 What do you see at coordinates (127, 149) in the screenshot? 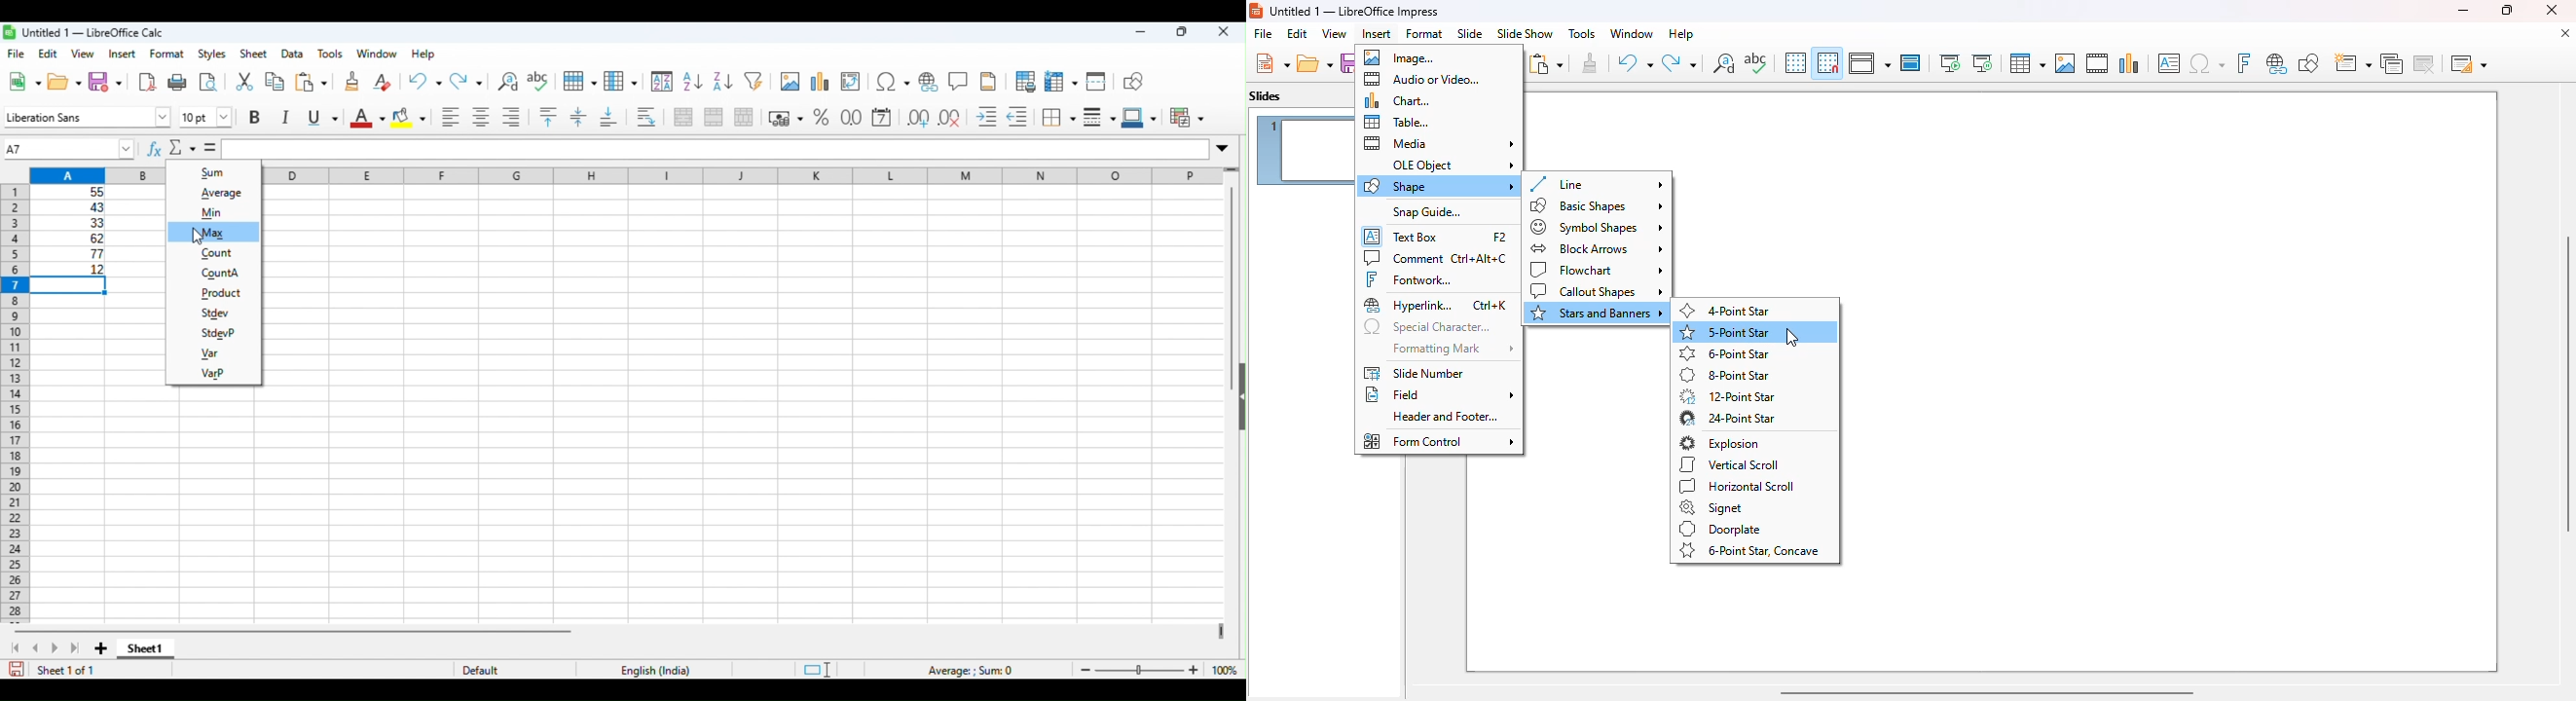
I see `drop down` at bounding box center [127, 149].